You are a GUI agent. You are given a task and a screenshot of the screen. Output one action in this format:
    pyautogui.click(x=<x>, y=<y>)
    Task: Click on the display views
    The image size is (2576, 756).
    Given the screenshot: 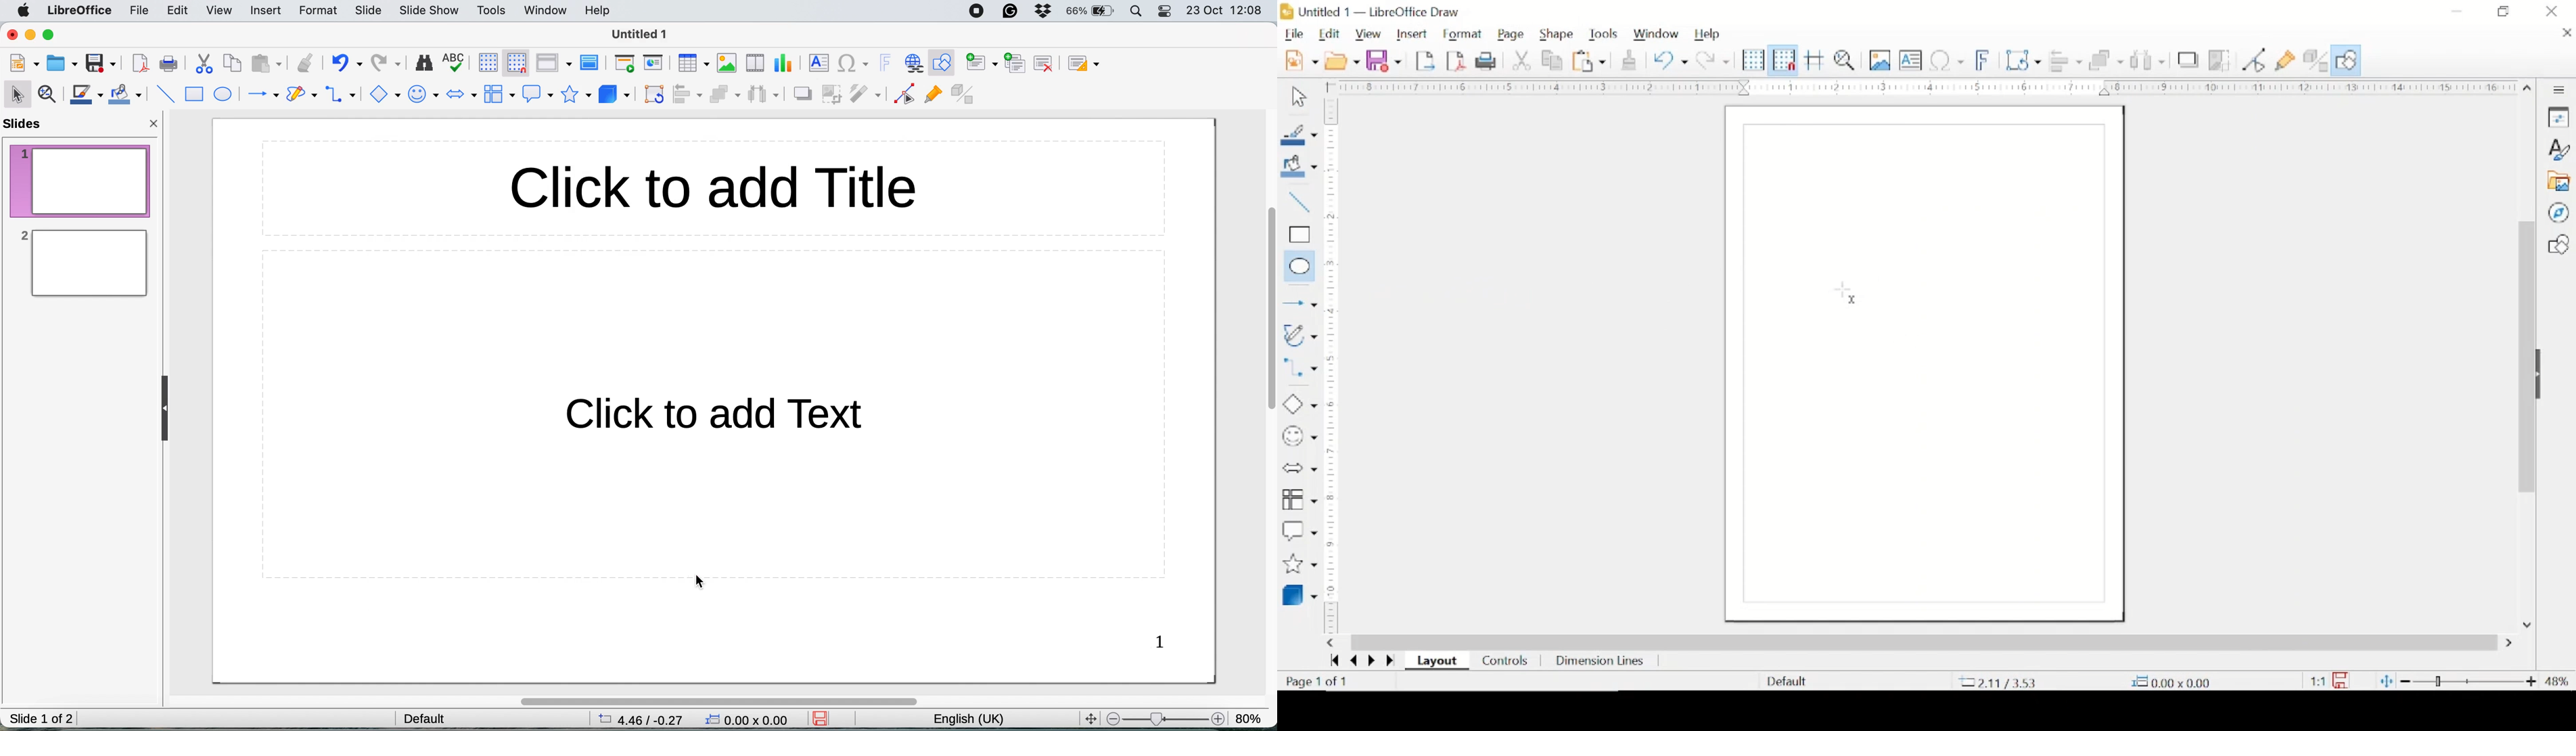 What is the action you would take?
    pyautogui.click(x=553, y=63)
    